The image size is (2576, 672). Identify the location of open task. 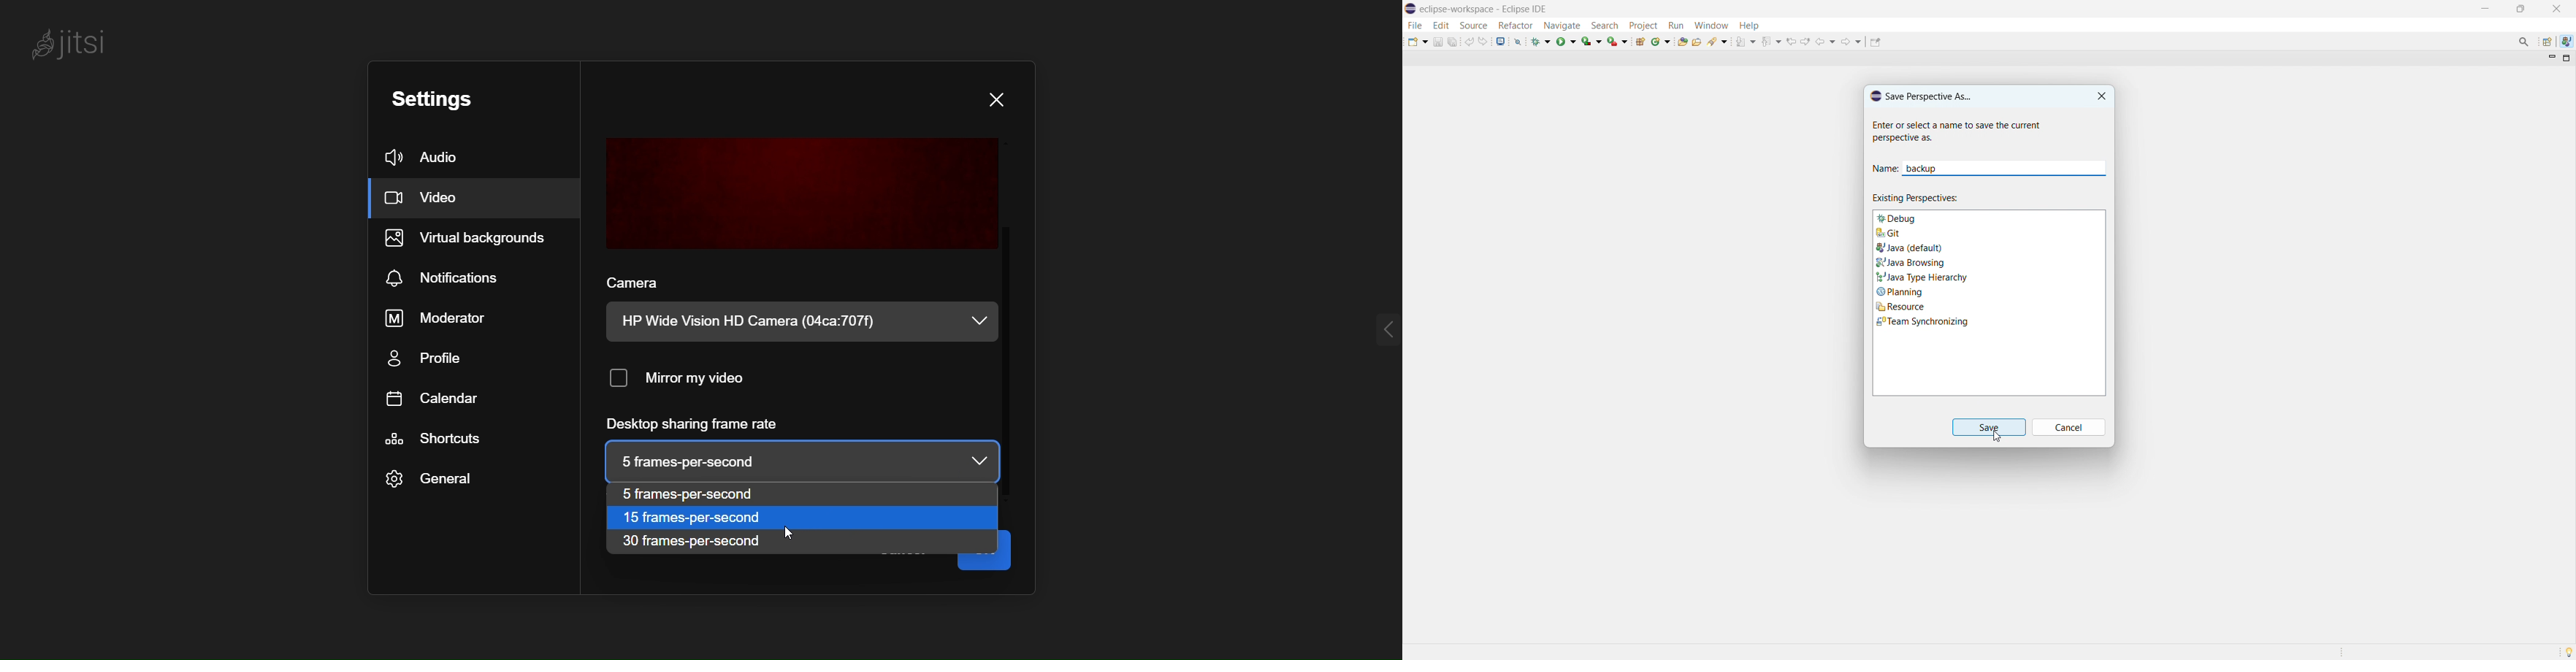
(1698, 42).